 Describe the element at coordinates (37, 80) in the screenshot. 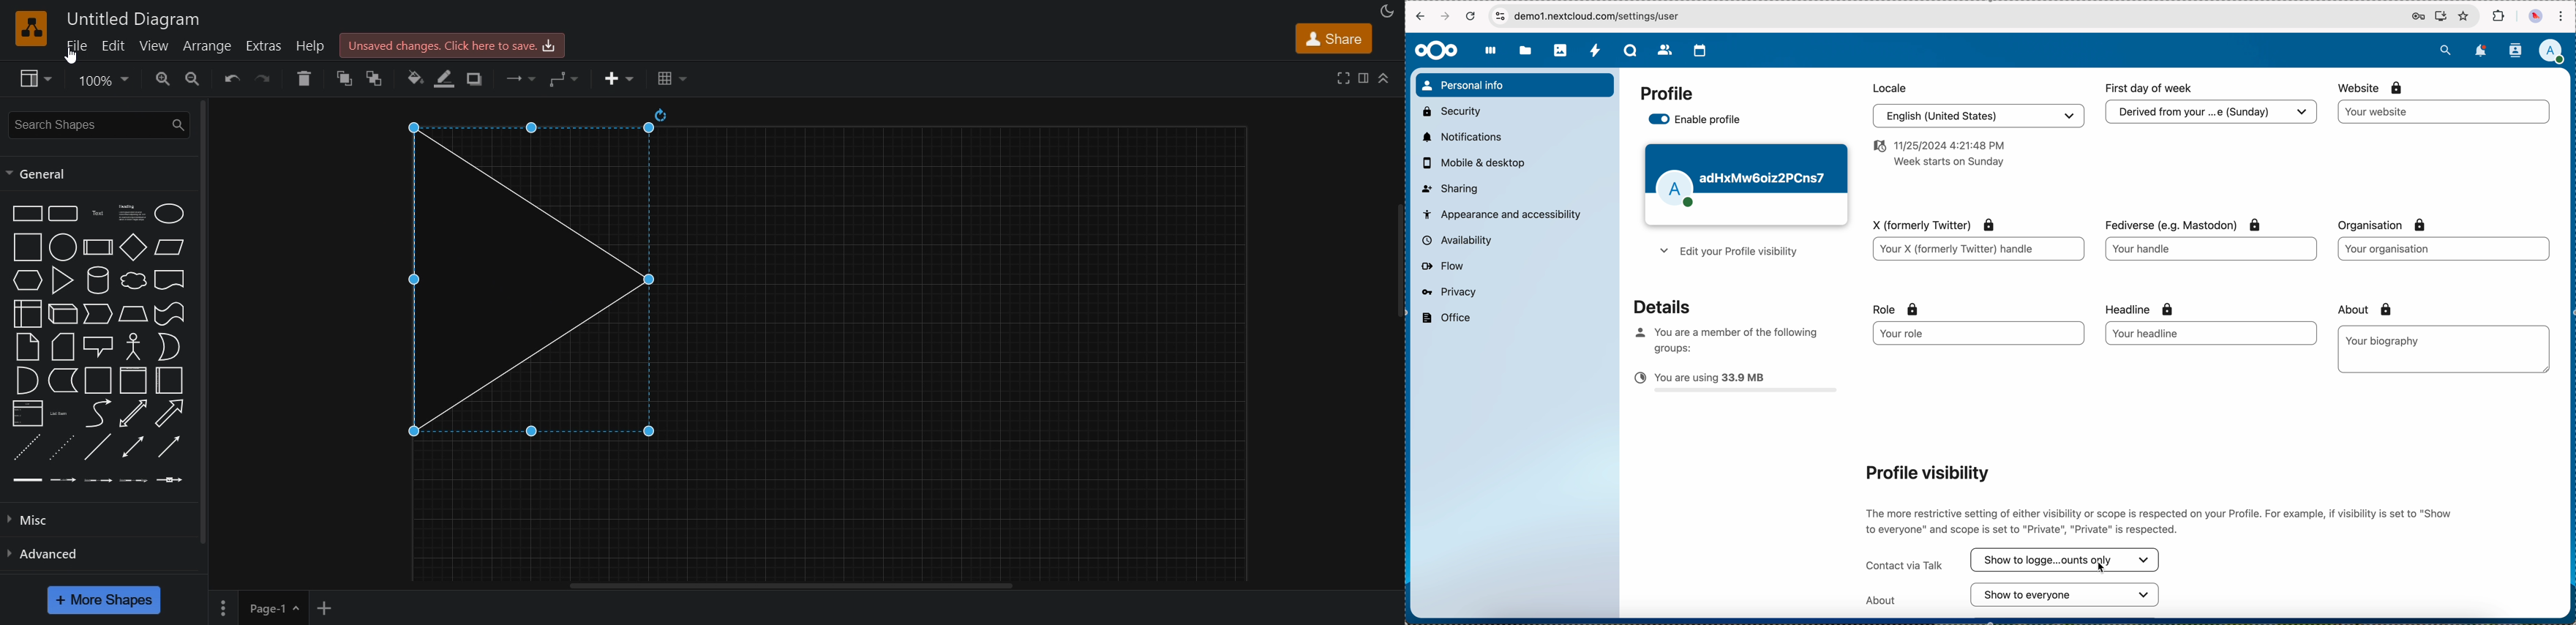

I see `view` at that location.